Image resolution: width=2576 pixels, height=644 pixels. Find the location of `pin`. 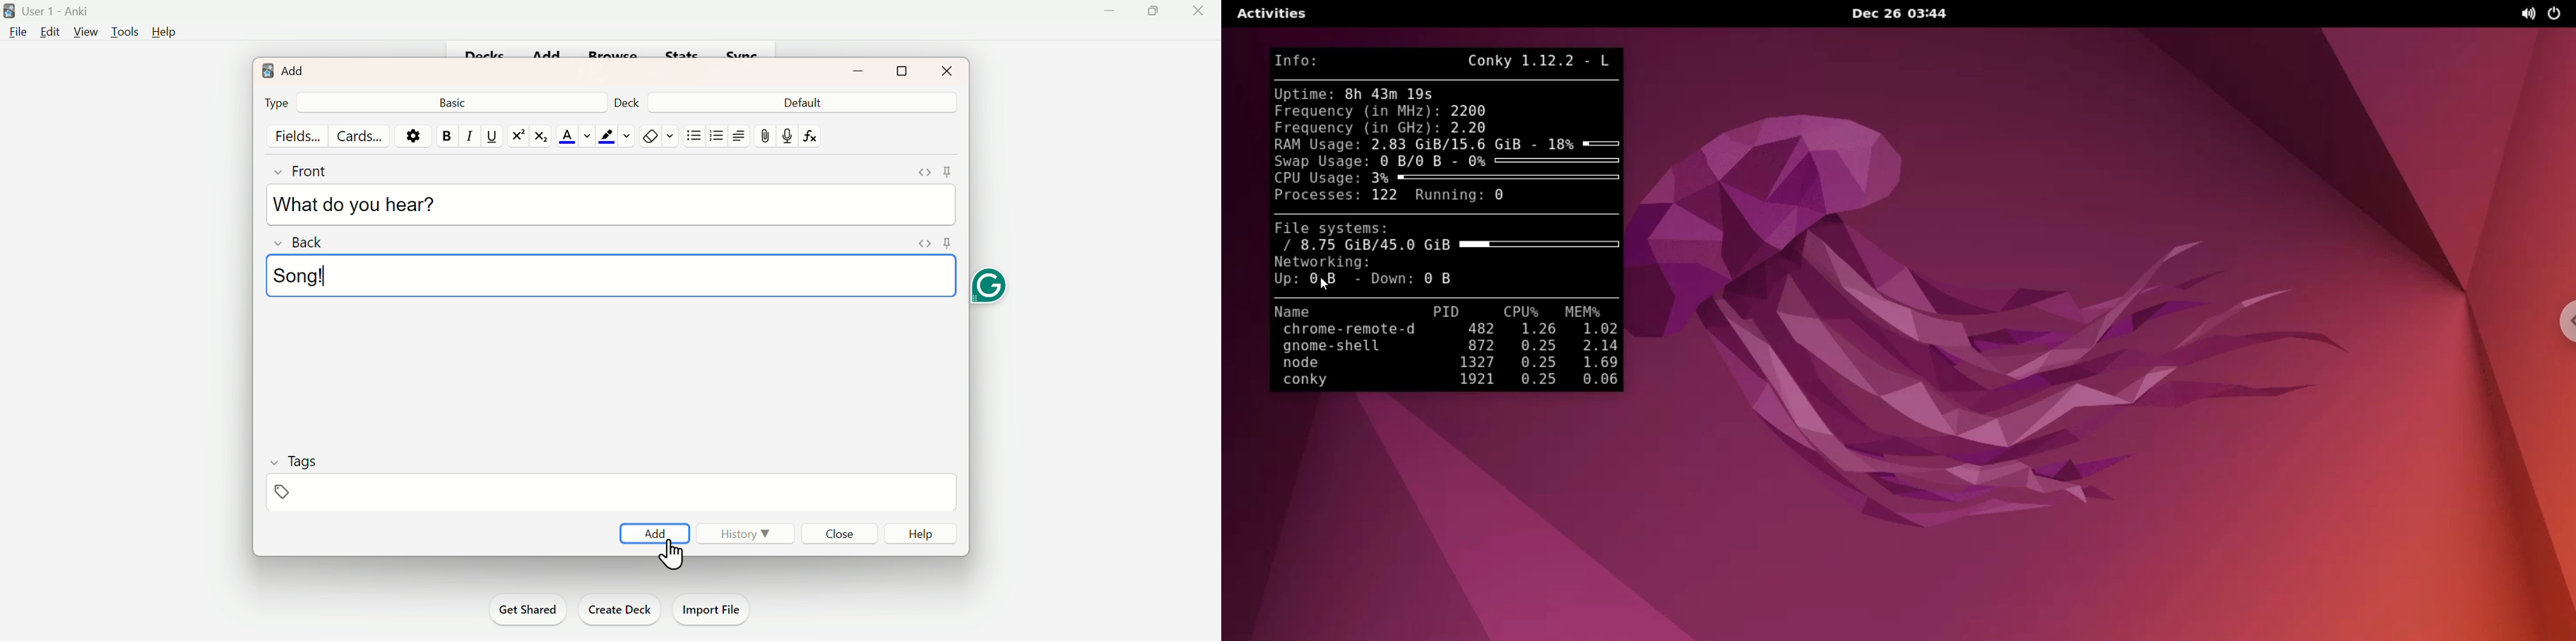

pin is located at coordinates (763, 135).